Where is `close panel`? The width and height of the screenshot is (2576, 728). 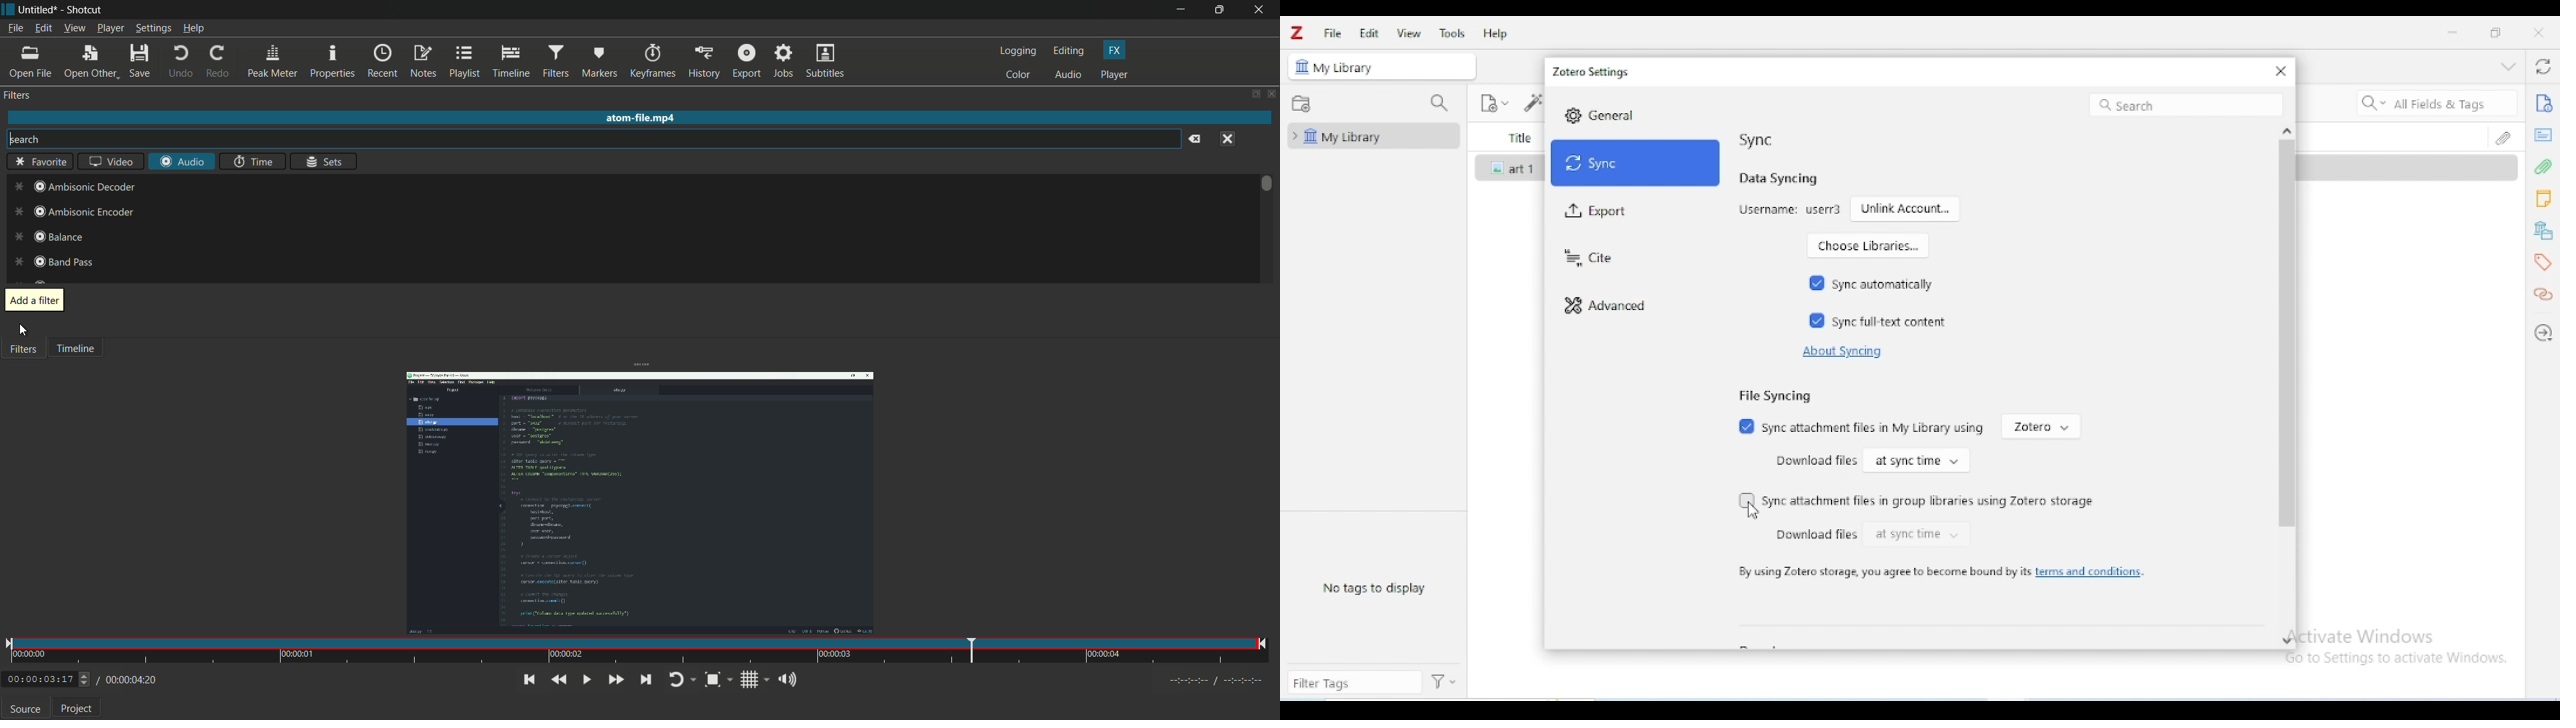 close panel is located at coordinates (1272, 93).